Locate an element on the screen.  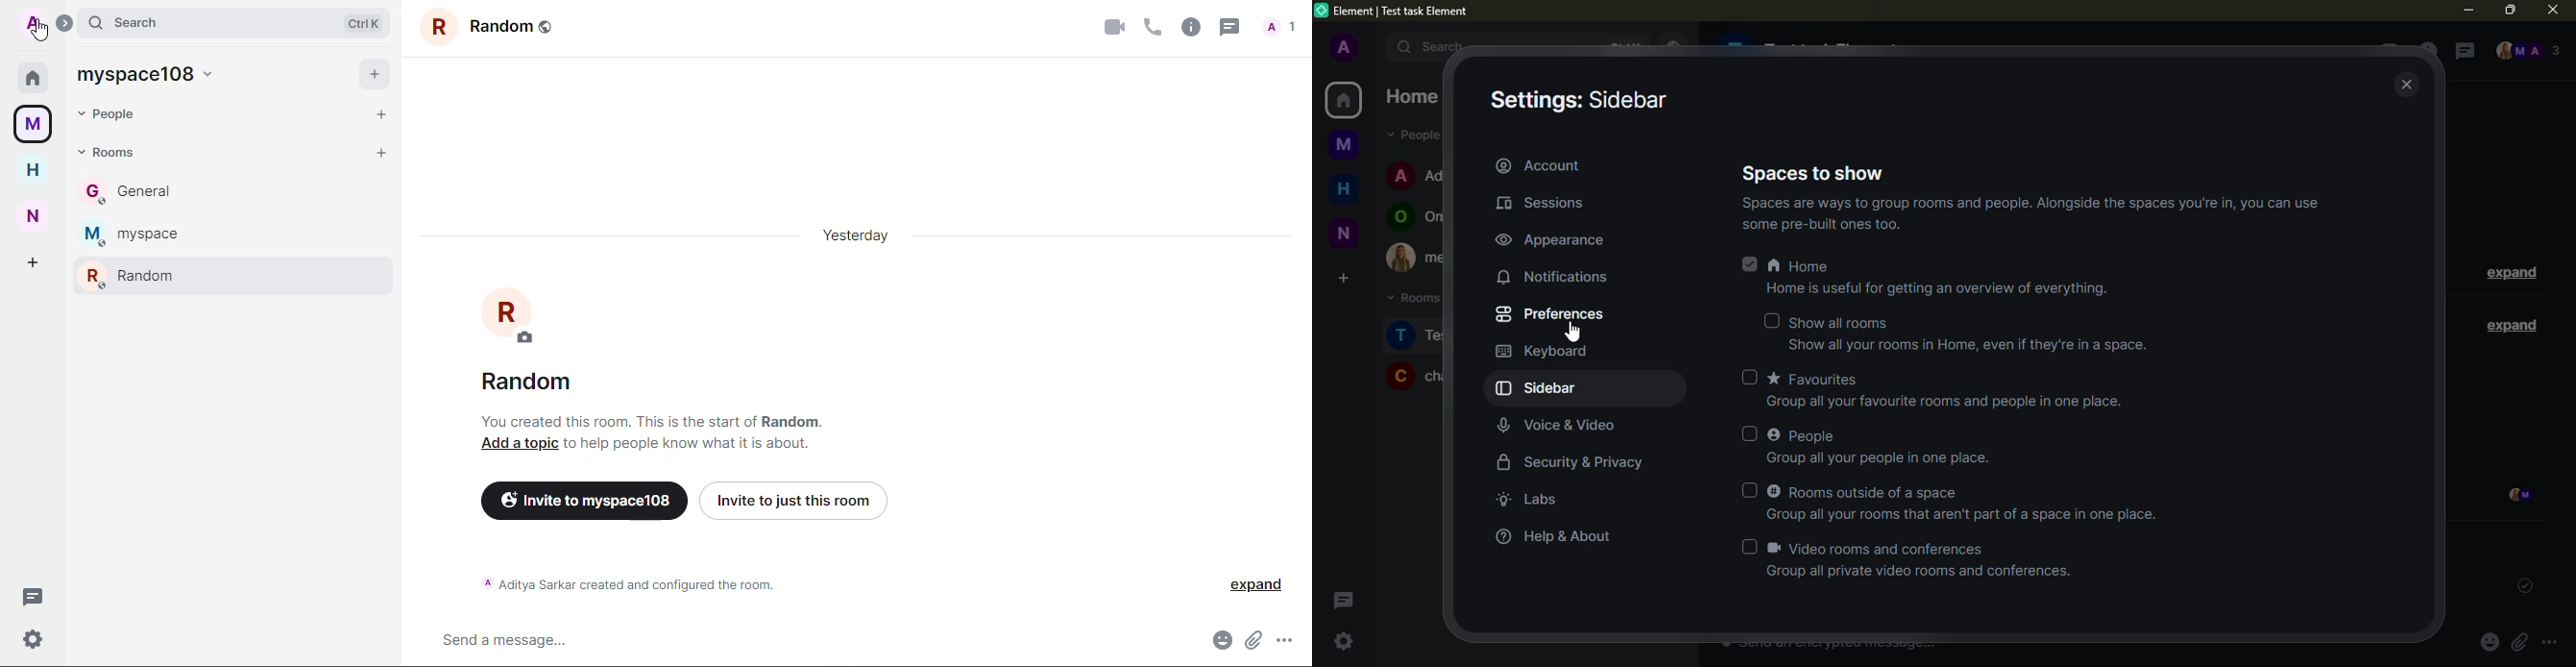
home is located at coordinates (1799, 267).